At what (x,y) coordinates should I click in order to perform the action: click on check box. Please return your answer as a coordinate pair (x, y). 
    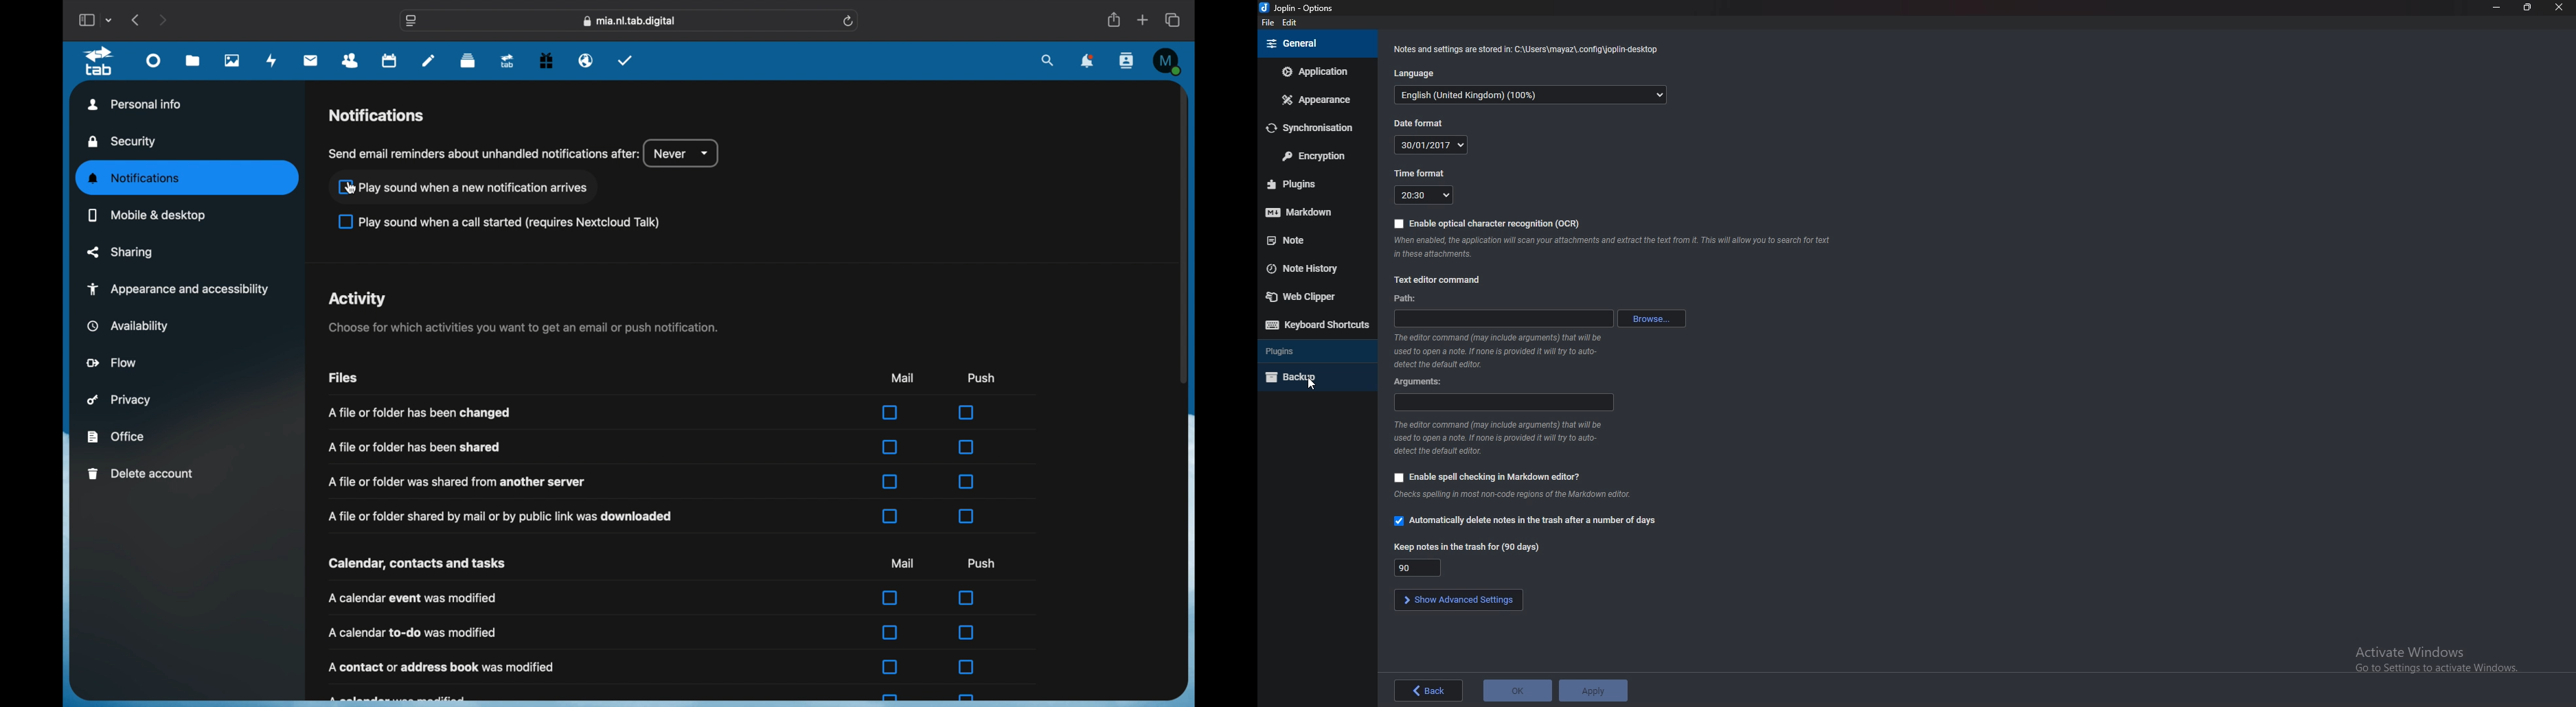
    Looking at the image, I should click on (464, 187).